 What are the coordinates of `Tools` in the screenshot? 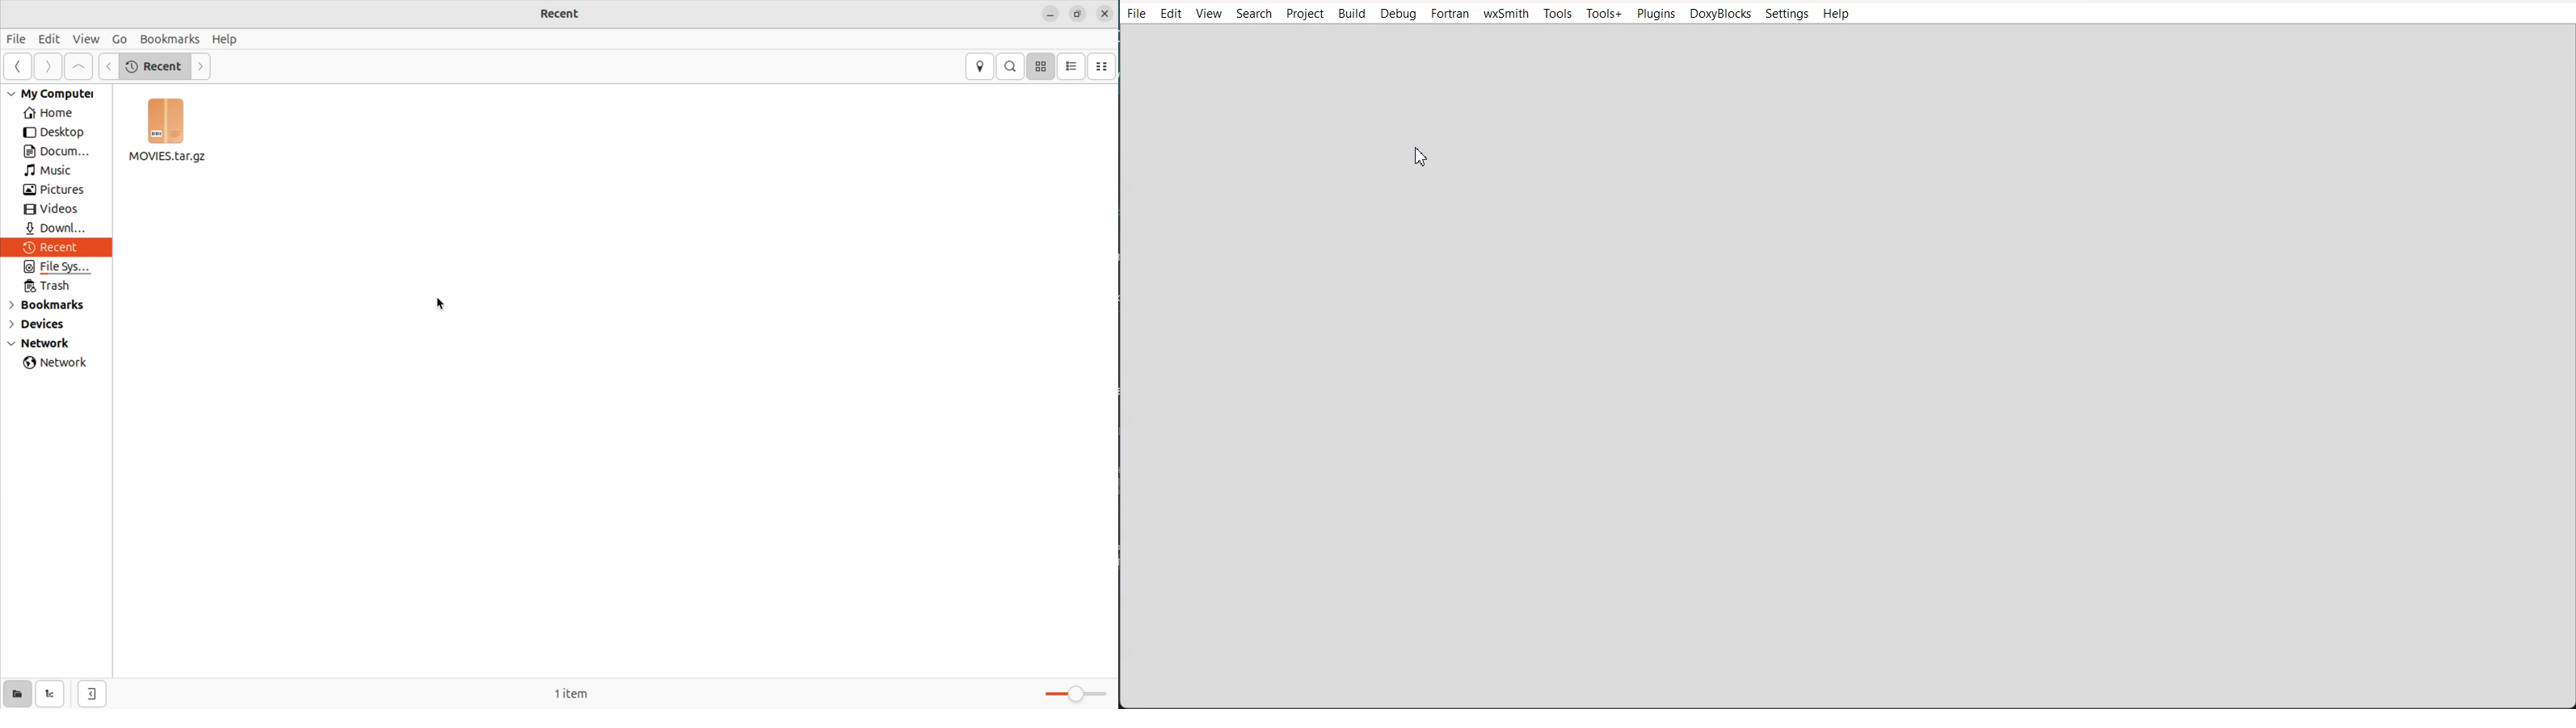 It's located at (1558, 14).